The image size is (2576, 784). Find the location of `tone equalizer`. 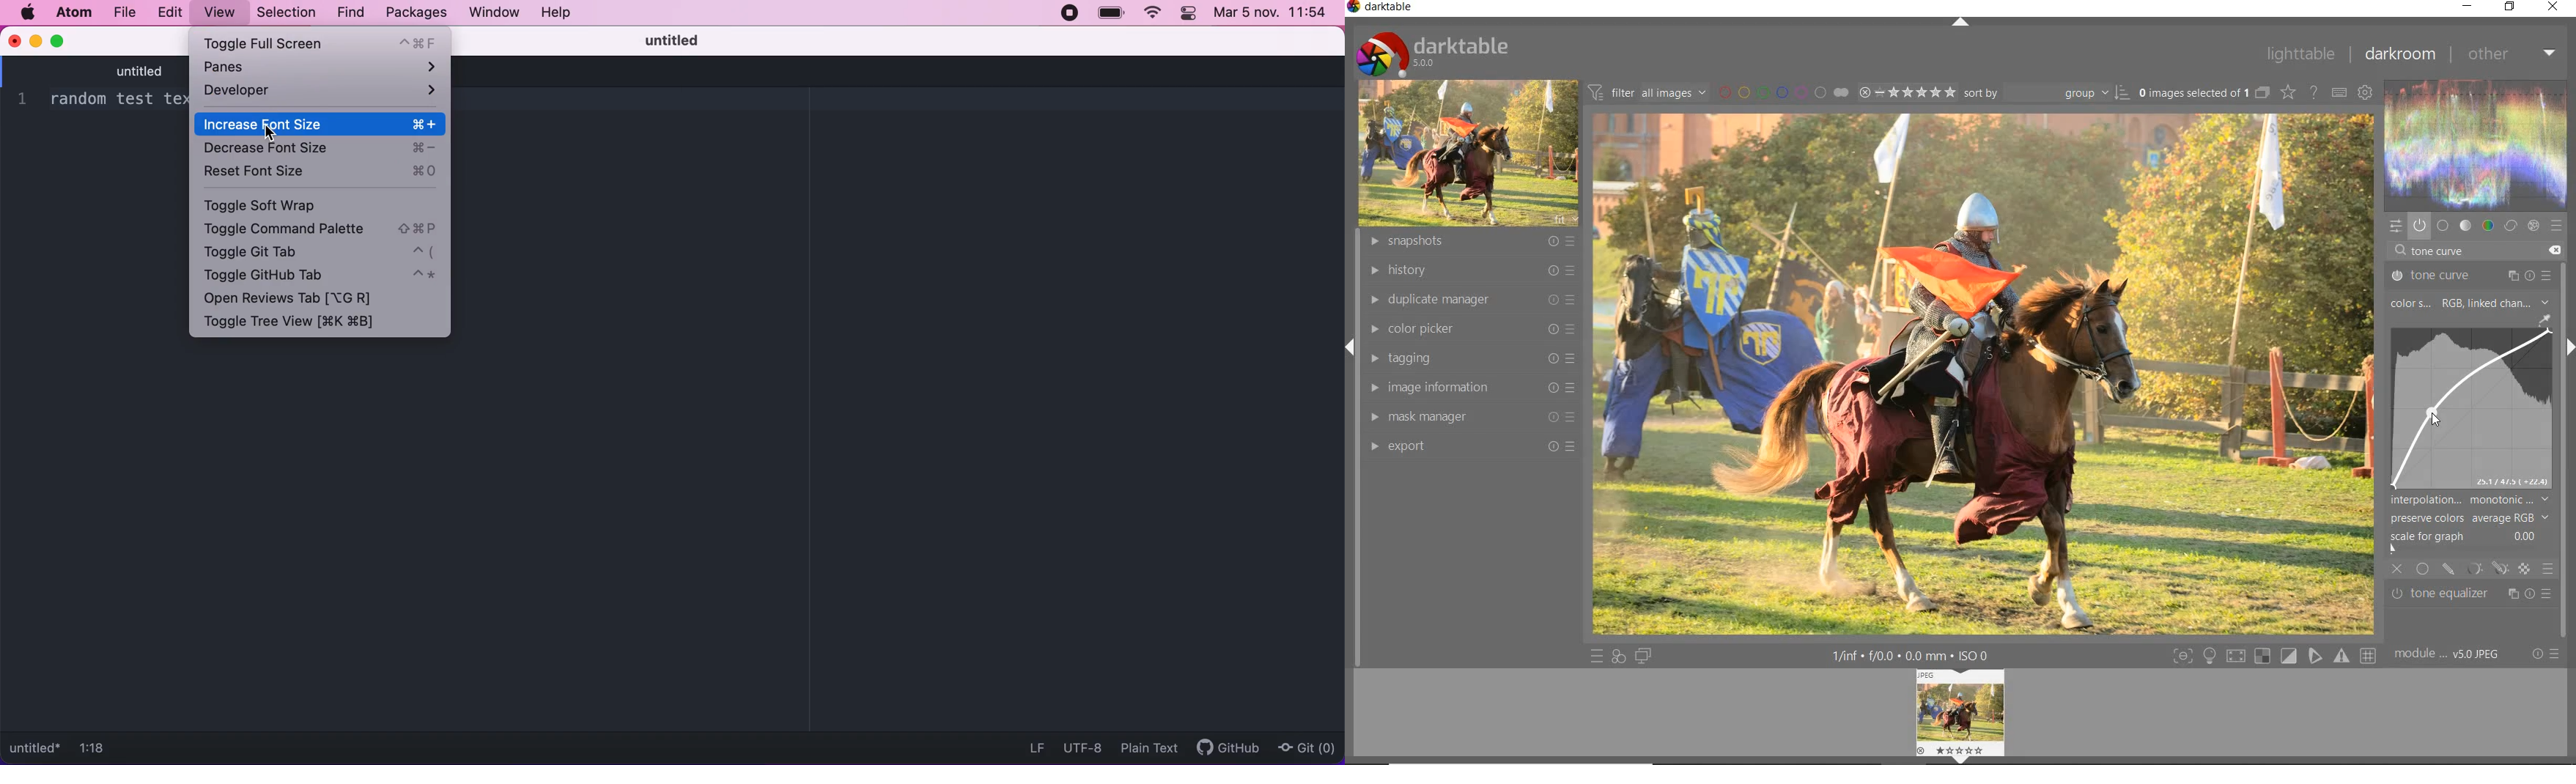

tone equalizer is located at coordinates (2472, 594).